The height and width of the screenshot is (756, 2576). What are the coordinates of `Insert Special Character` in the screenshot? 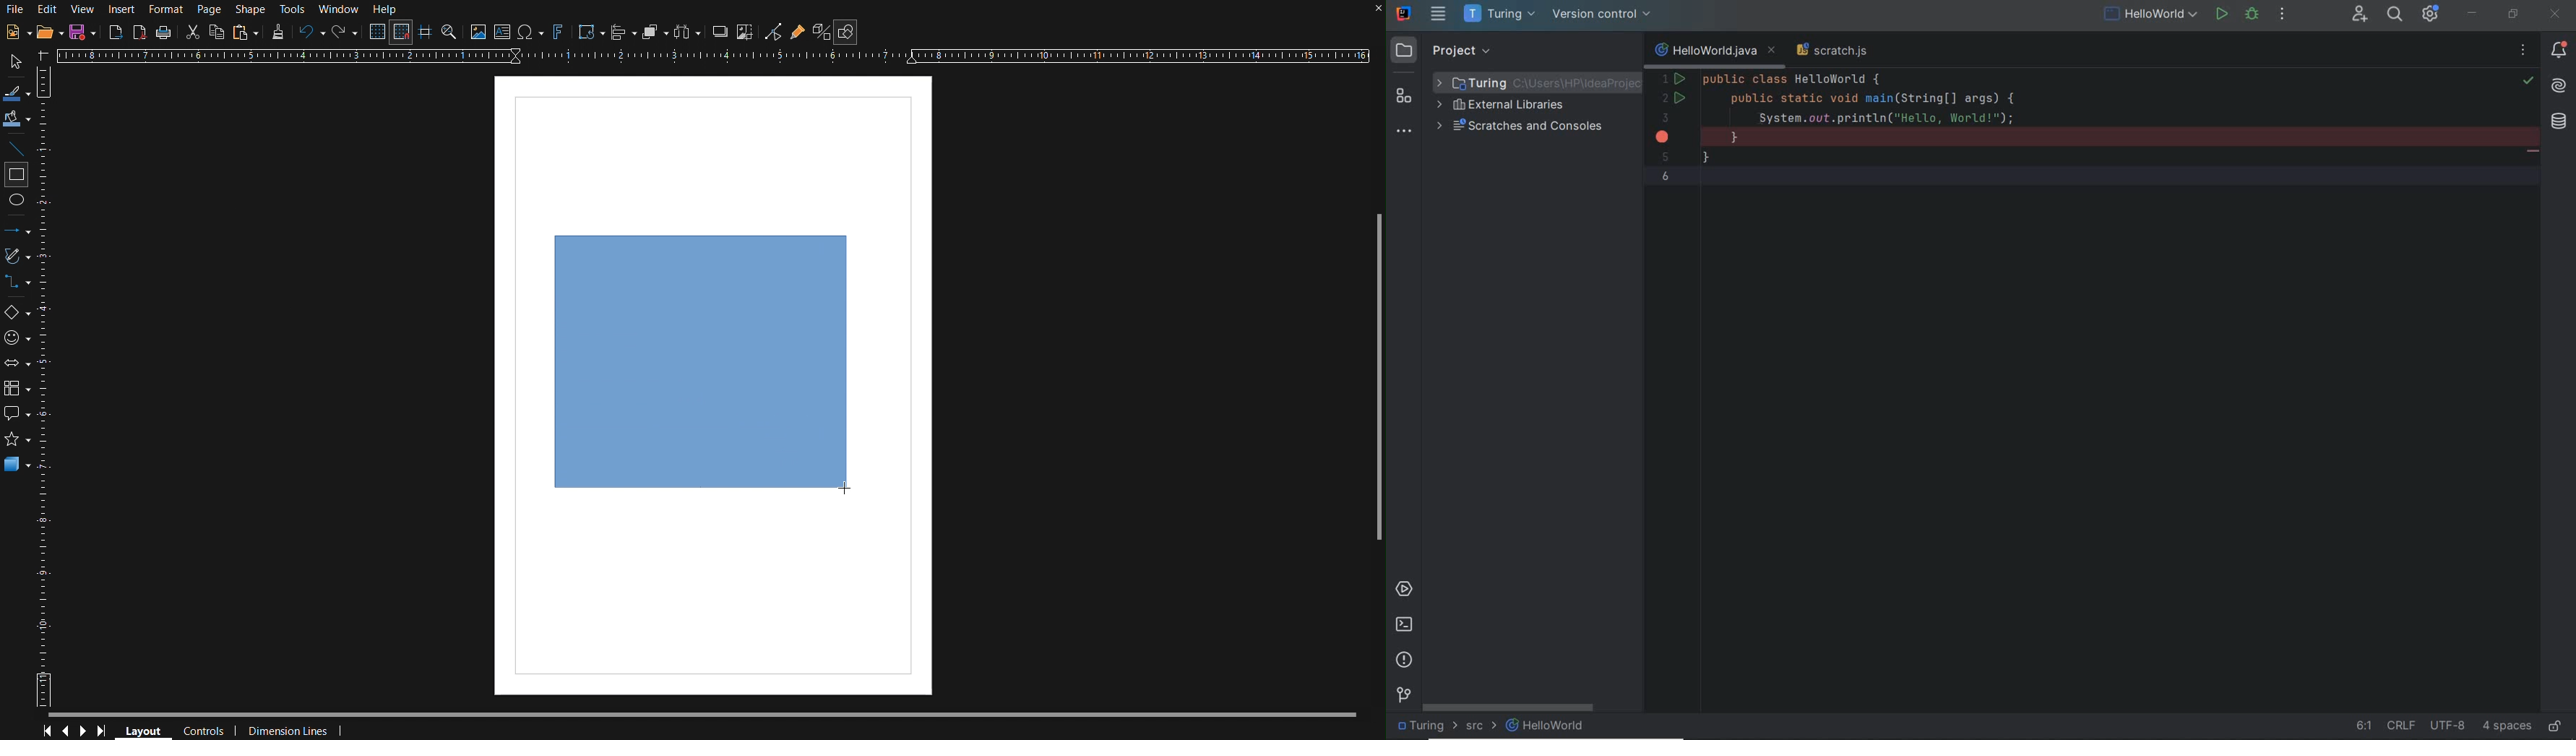 It's located at (530, 32).